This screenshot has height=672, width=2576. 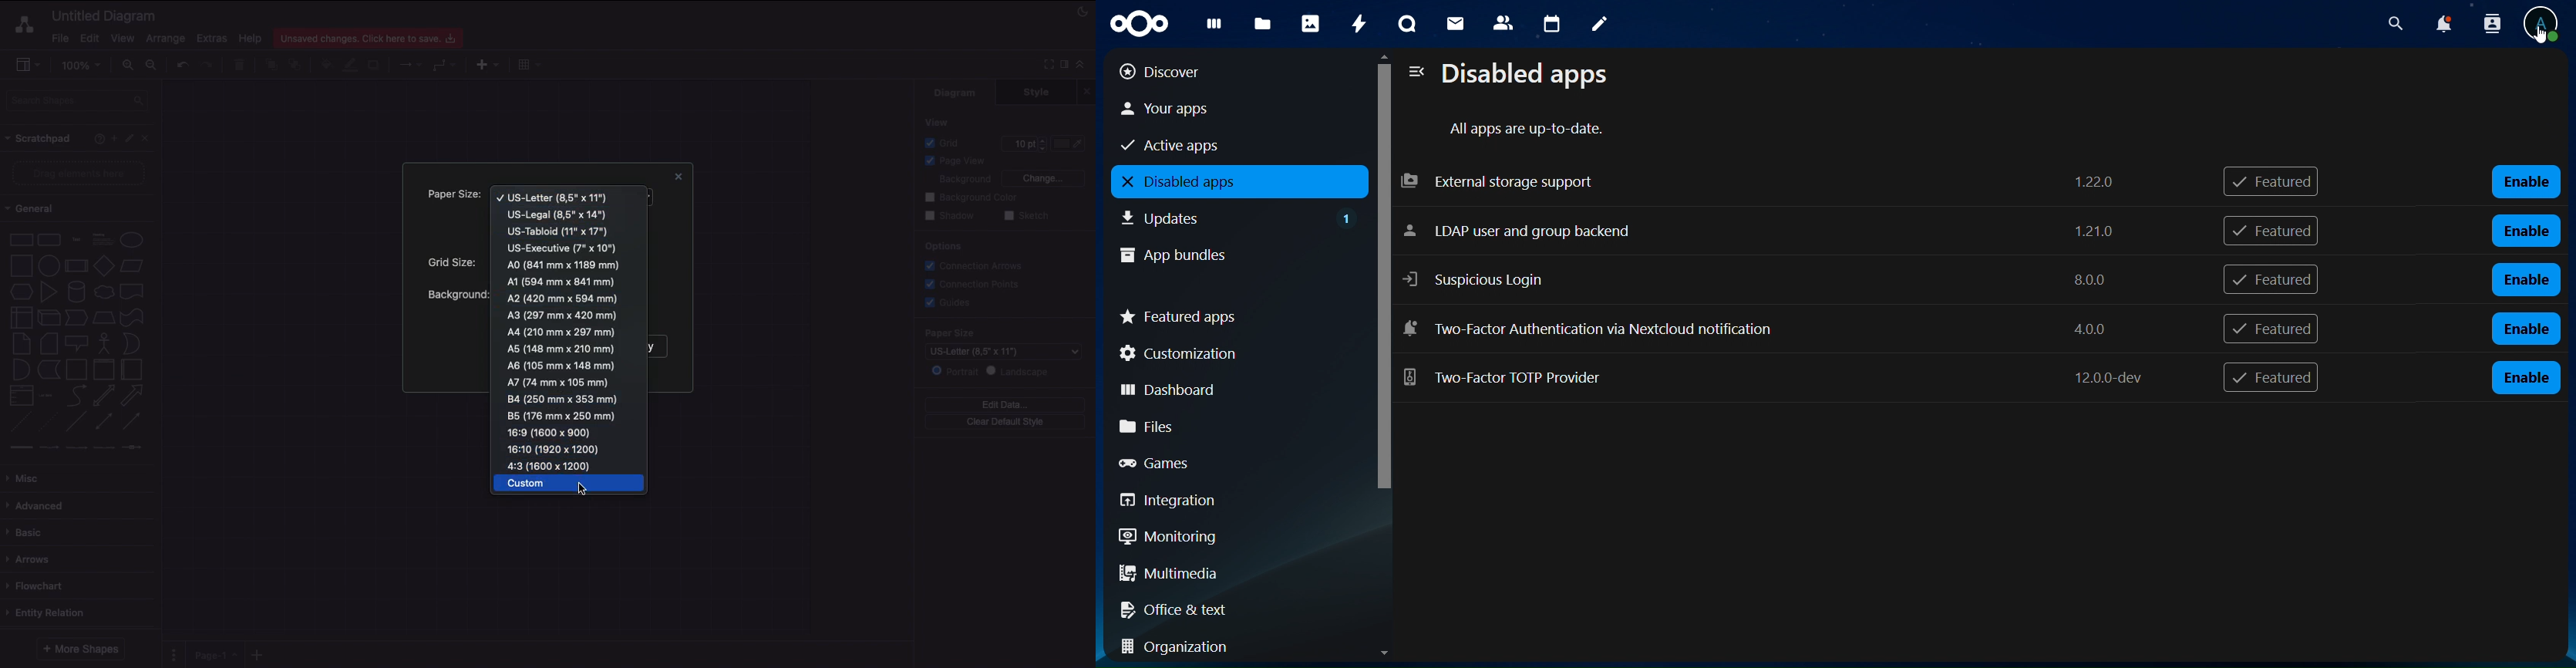 I want to click on Style, so click(x=1038, y=92).